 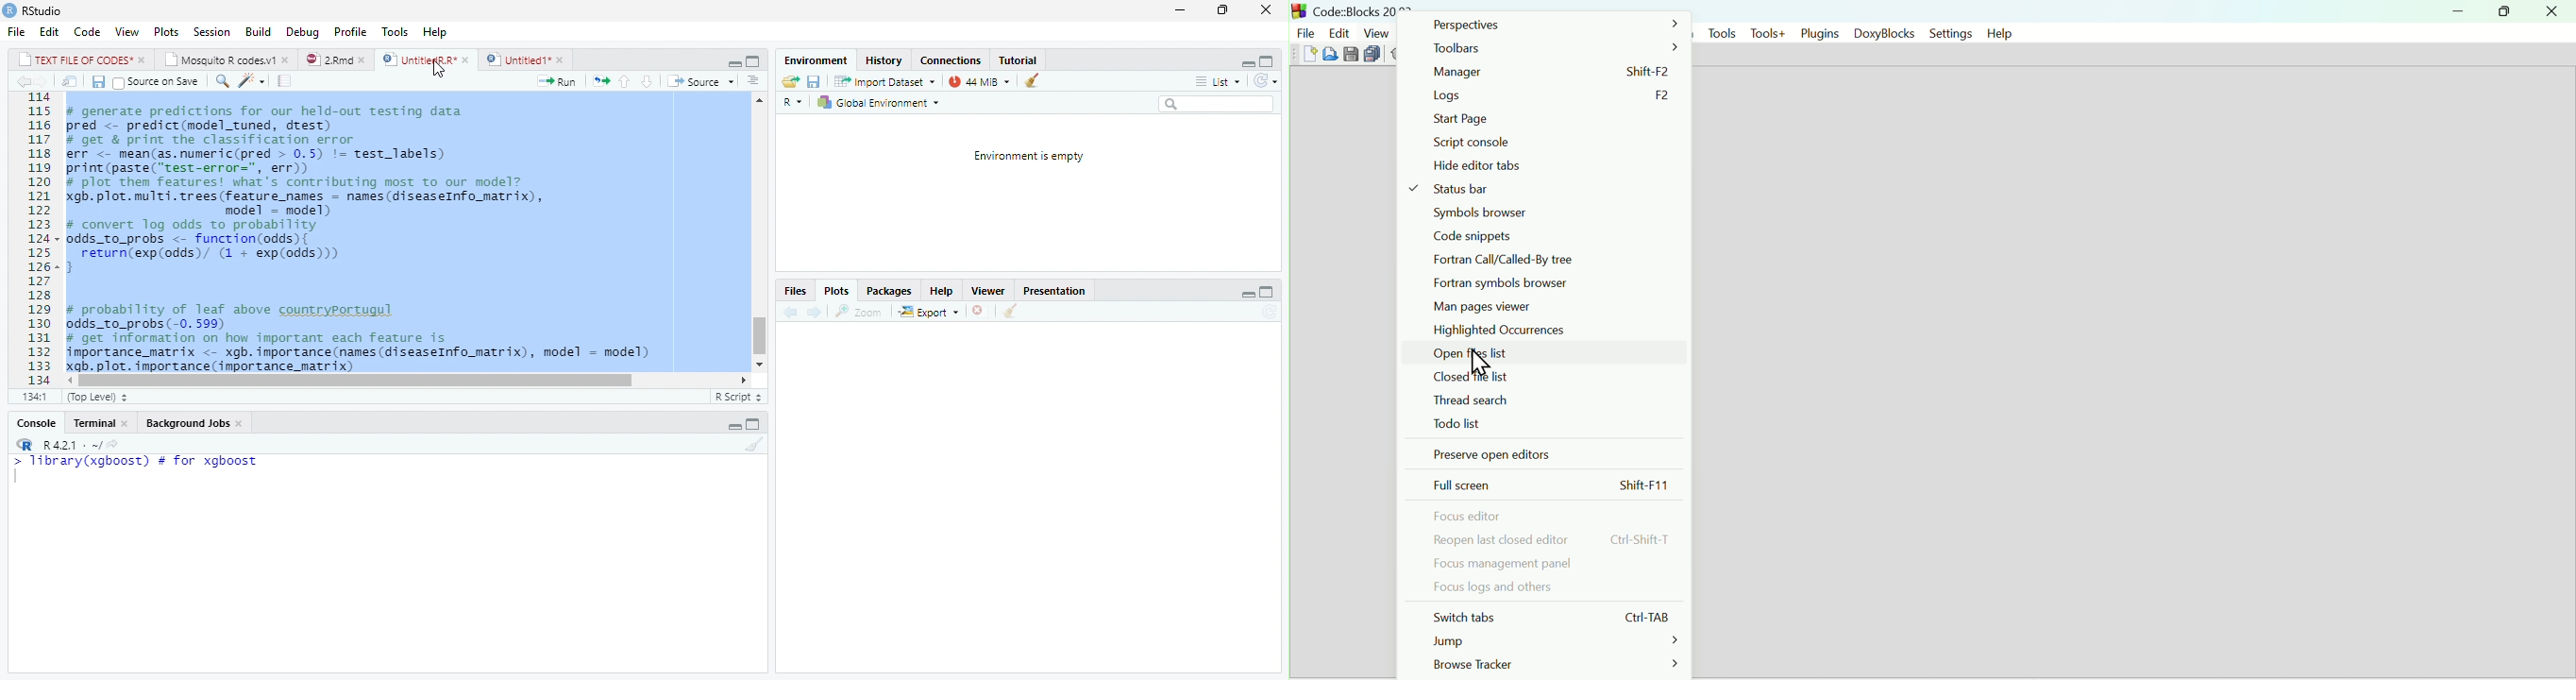 I want to click on Focus logs and others, so click(x=1549, y=587).